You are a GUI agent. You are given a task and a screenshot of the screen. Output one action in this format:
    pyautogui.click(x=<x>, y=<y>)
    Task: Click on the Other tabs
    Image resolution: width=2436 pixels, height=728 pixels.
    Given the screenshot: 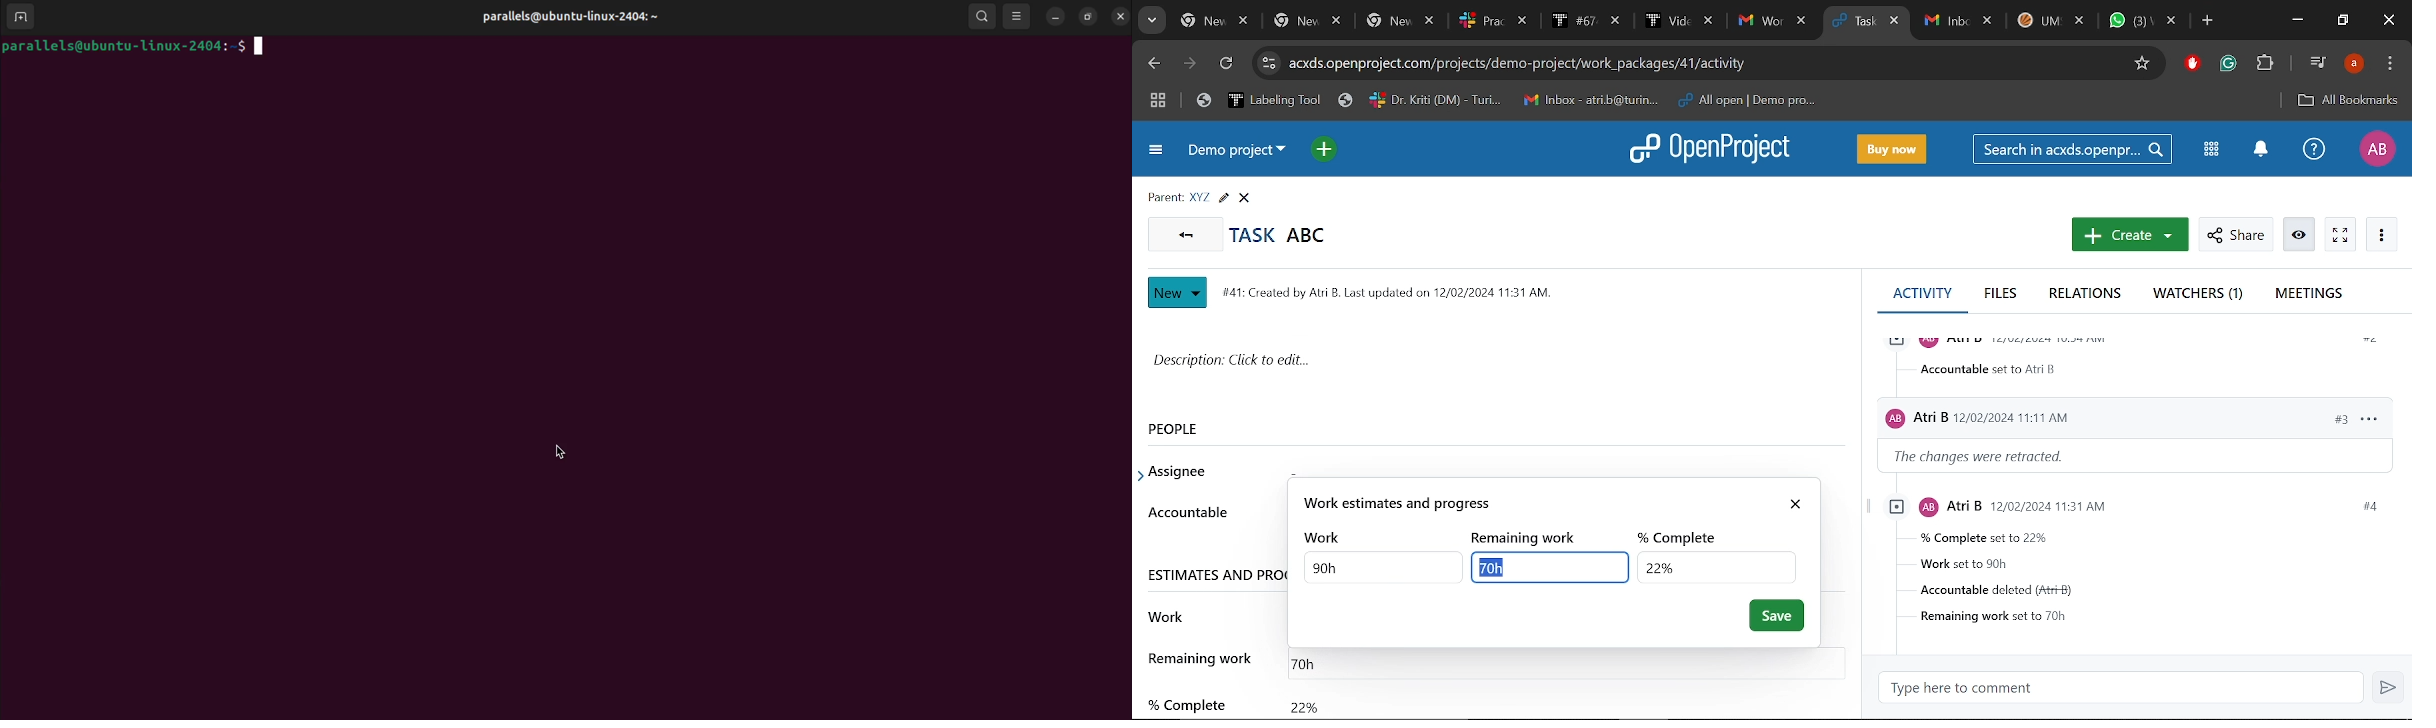 What is the action you would take?
    pyautogui.click(x=2050, y=20)
    